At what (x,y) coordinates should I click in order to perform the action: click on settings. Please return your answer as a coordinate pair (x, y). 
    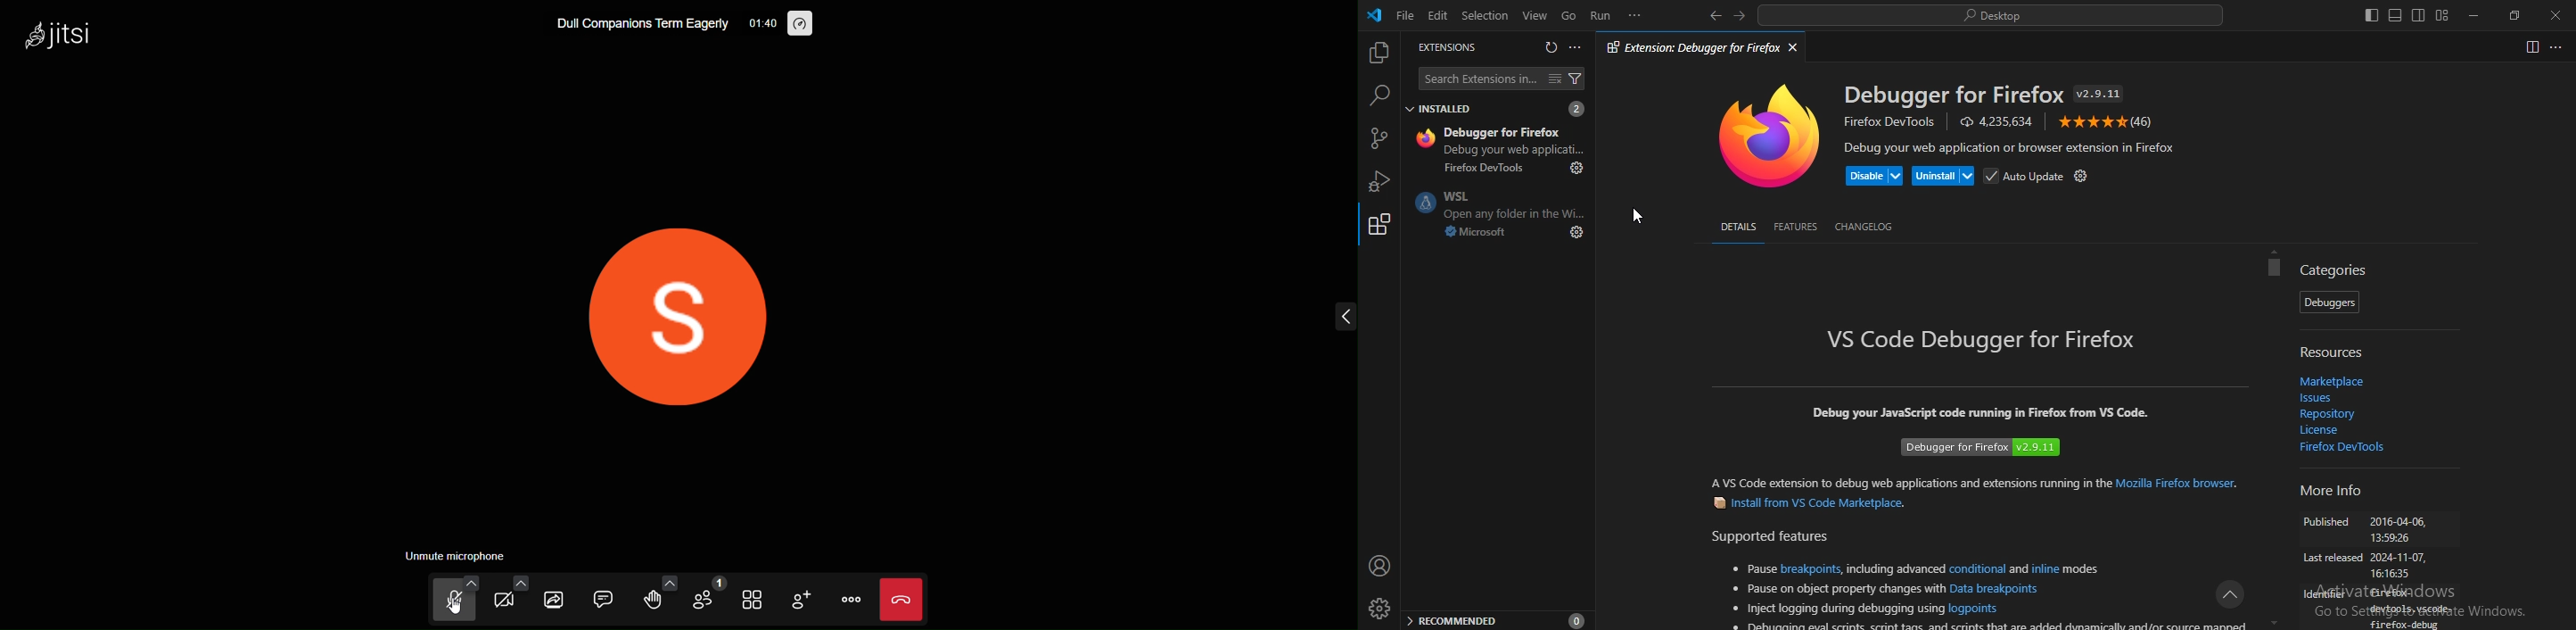
    Looking at the image, I should click on (1574, 170).